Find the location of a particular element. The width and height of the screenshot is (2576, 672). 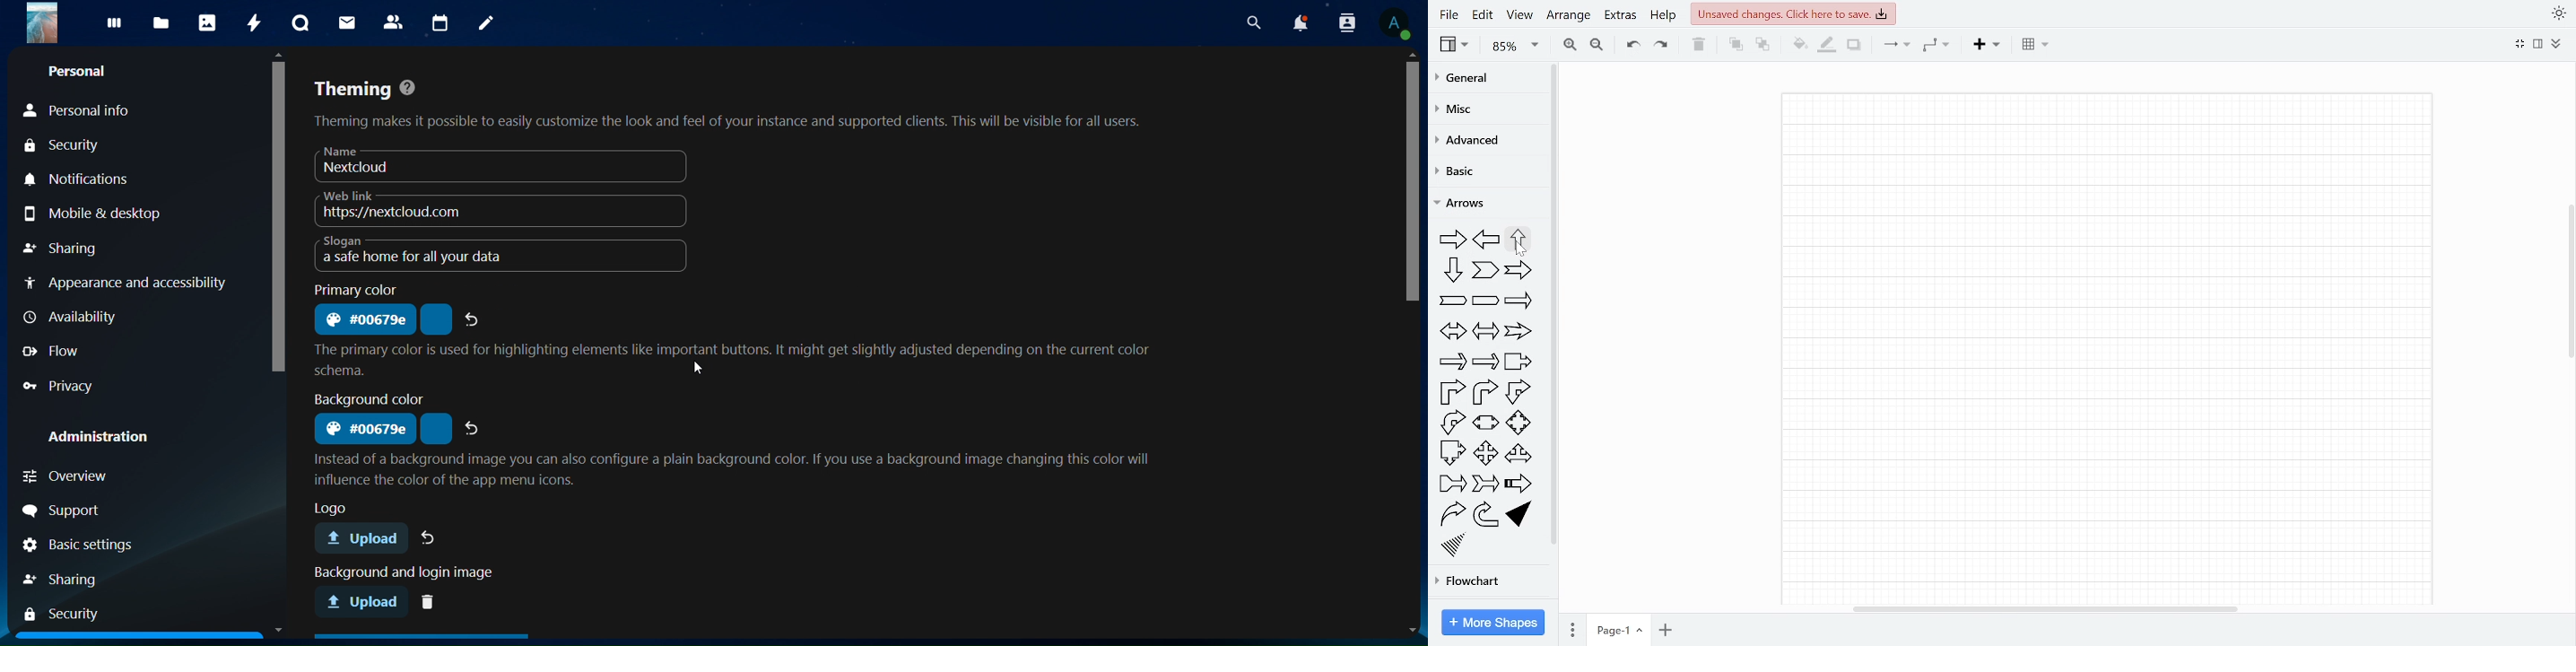

Zoom is located at coordinates (1512, 47).